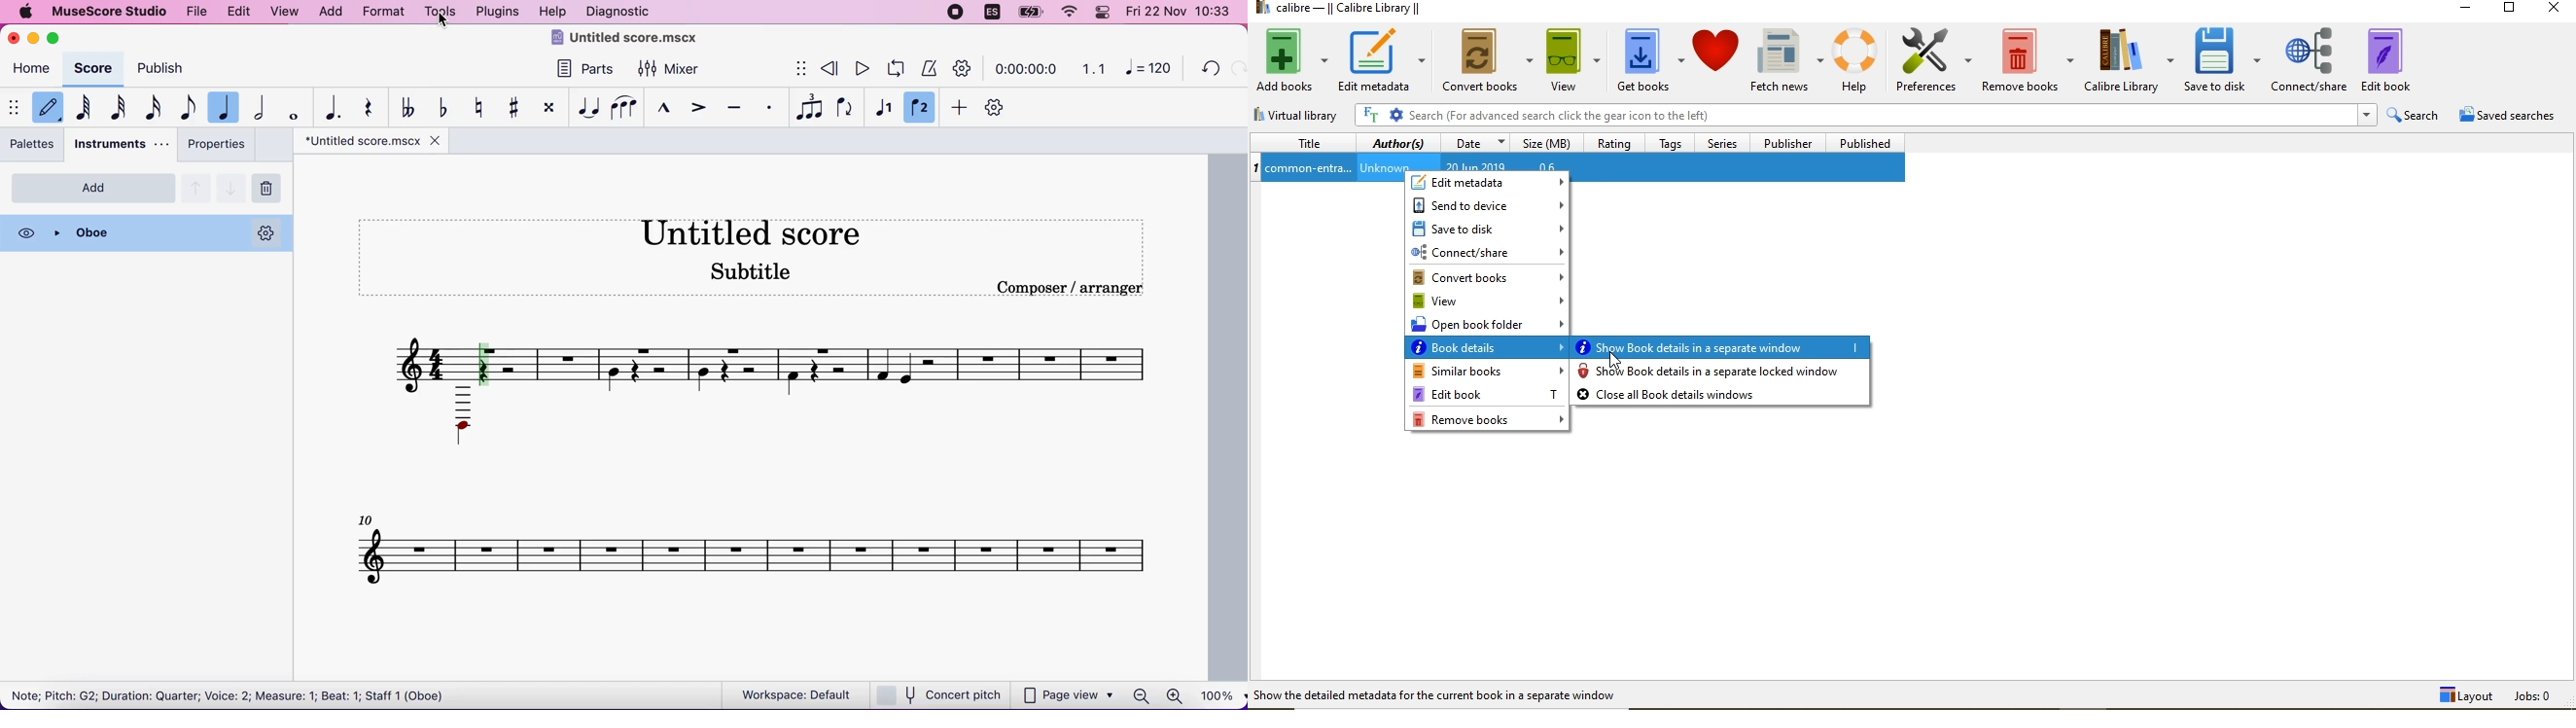  I want to click on rating, so click(1615, 146).